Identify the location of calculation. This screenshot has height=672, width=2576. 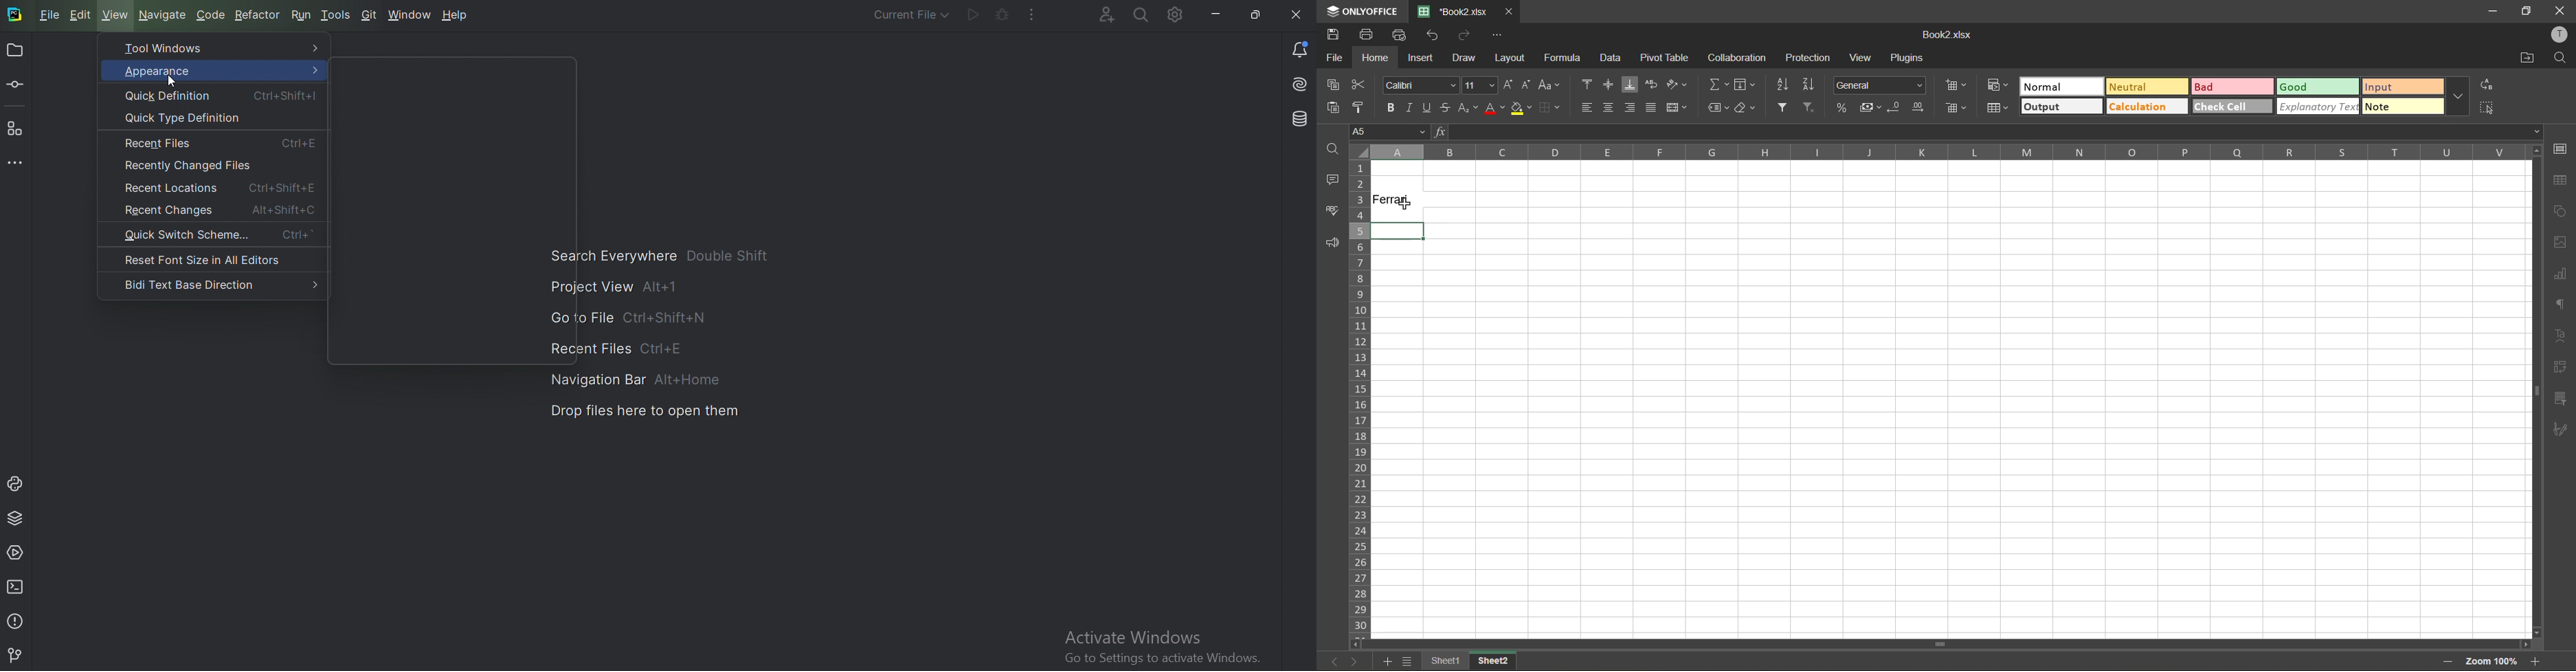
(2145, 108).